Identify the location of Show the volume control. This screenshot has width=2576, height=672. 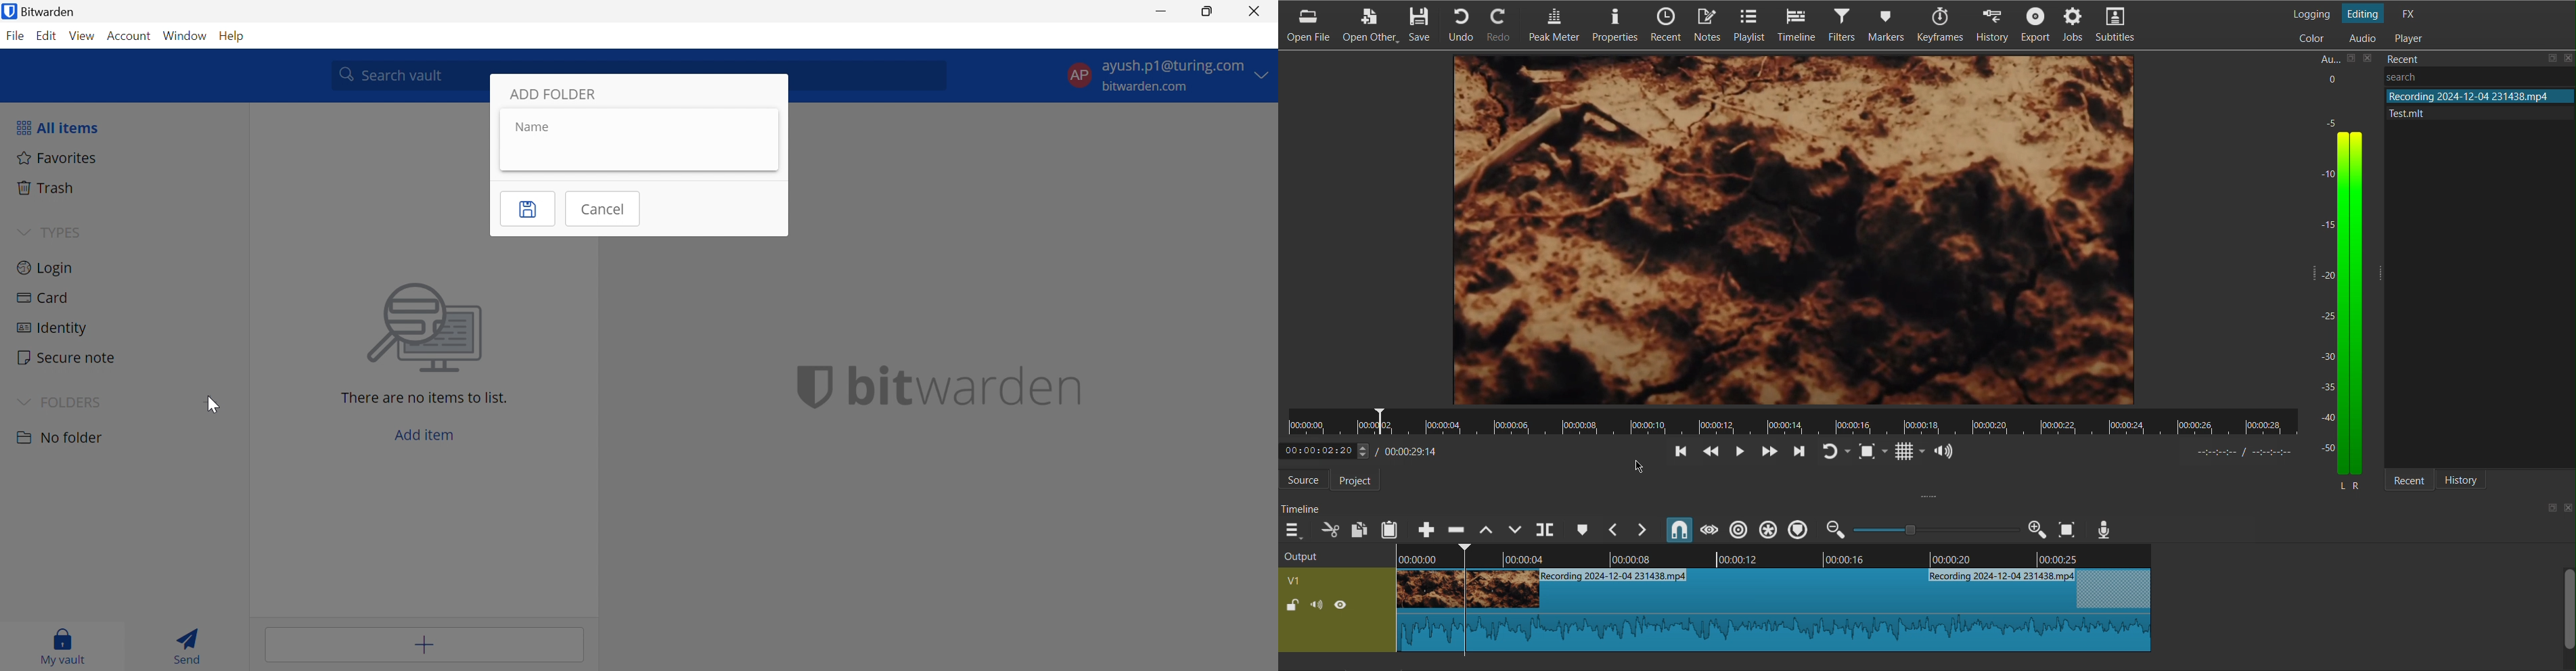
(1944, 453).